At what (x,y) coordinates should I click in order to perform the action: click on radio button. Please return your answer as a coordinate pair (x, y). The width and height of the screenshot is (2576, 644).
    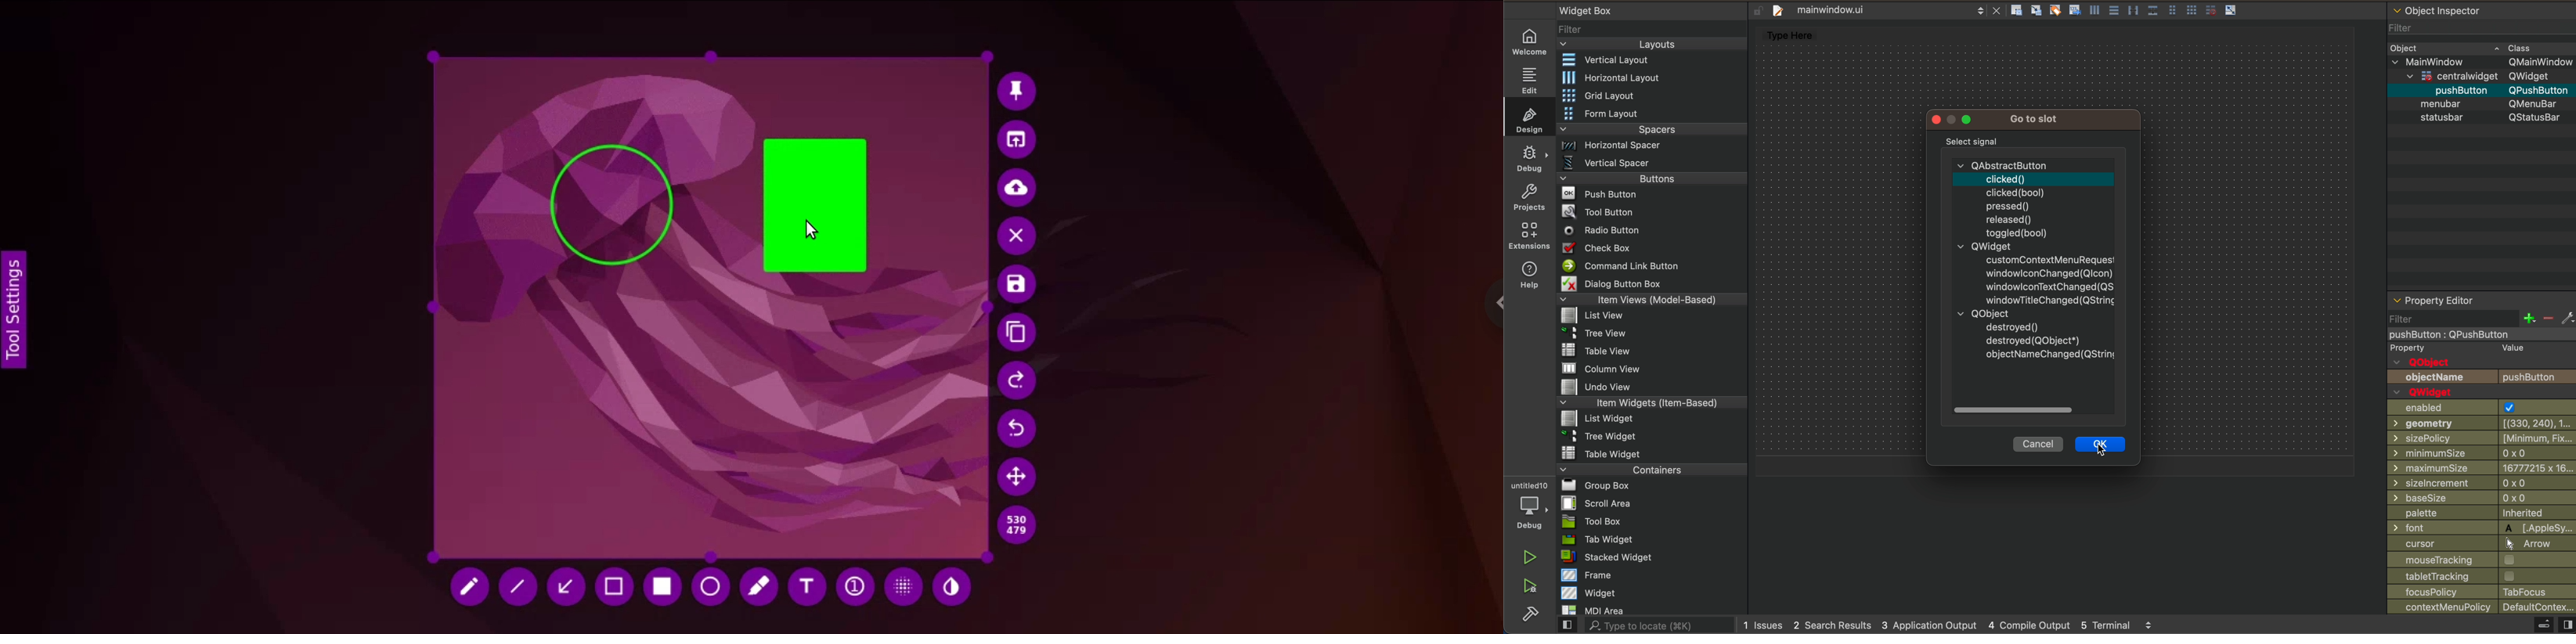
    Looking at the image, I should click on (1652, 231).